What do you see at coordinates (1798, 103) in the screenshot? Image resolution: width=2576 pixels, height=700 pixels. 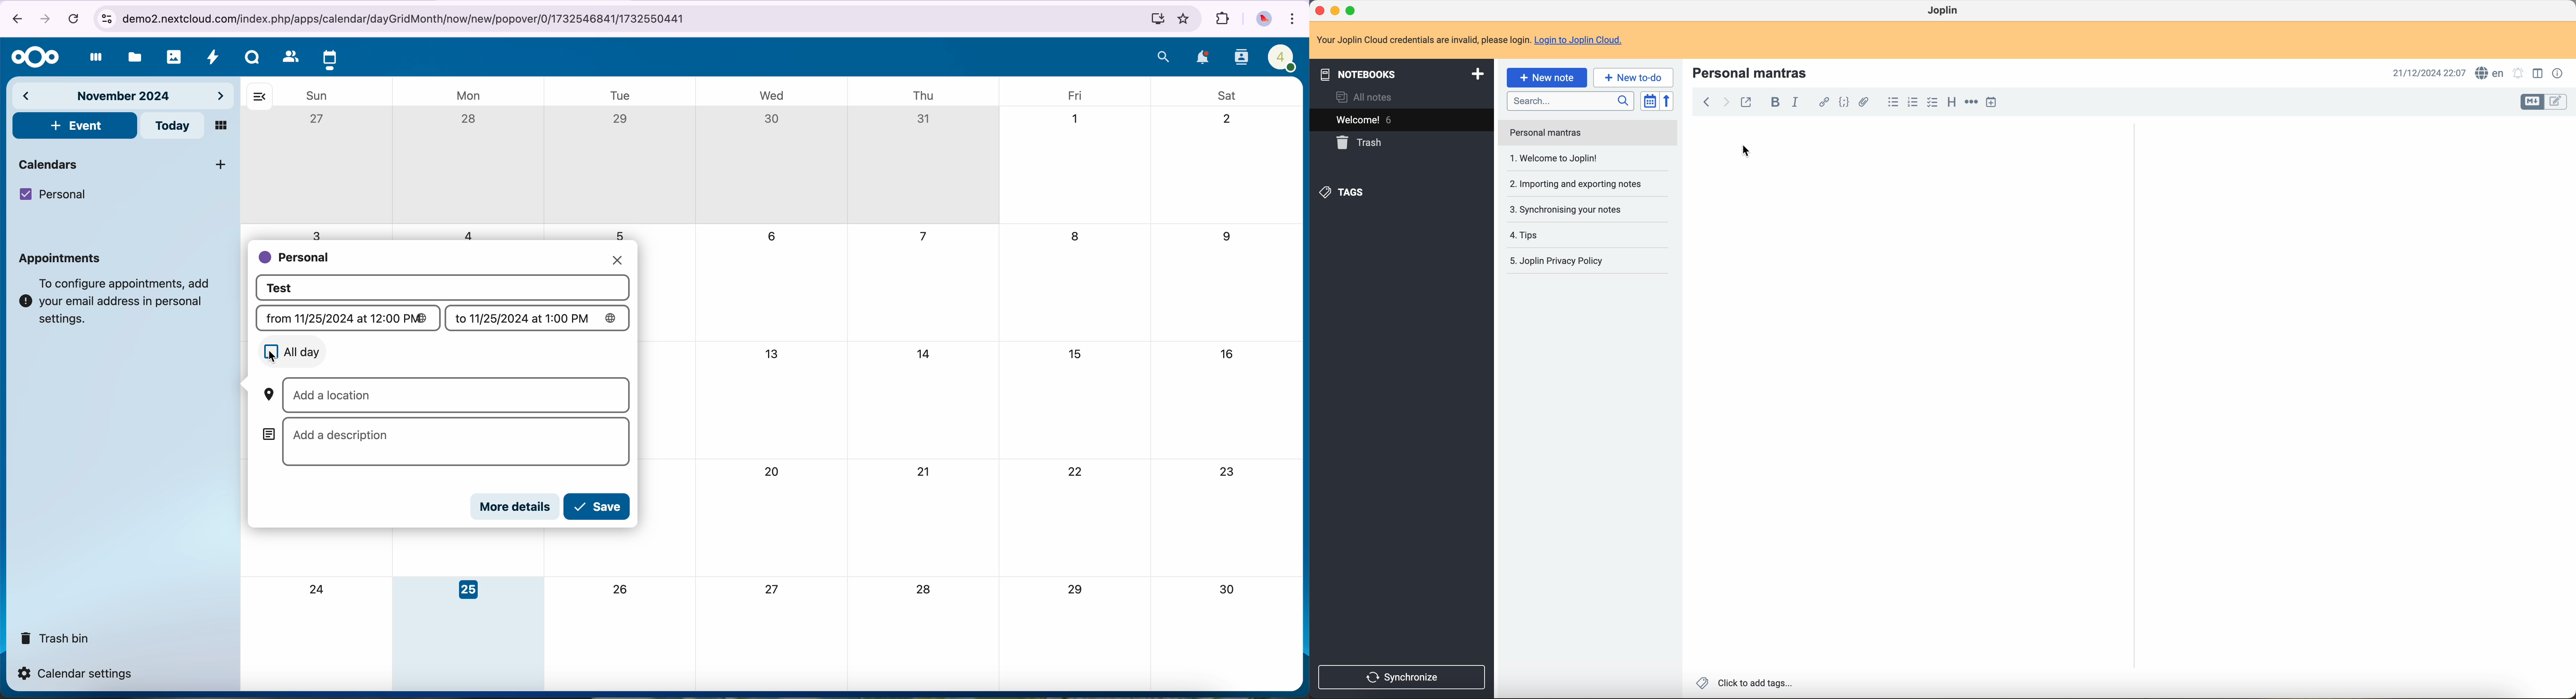 I see `italic` at bounding box center [1798, 103].